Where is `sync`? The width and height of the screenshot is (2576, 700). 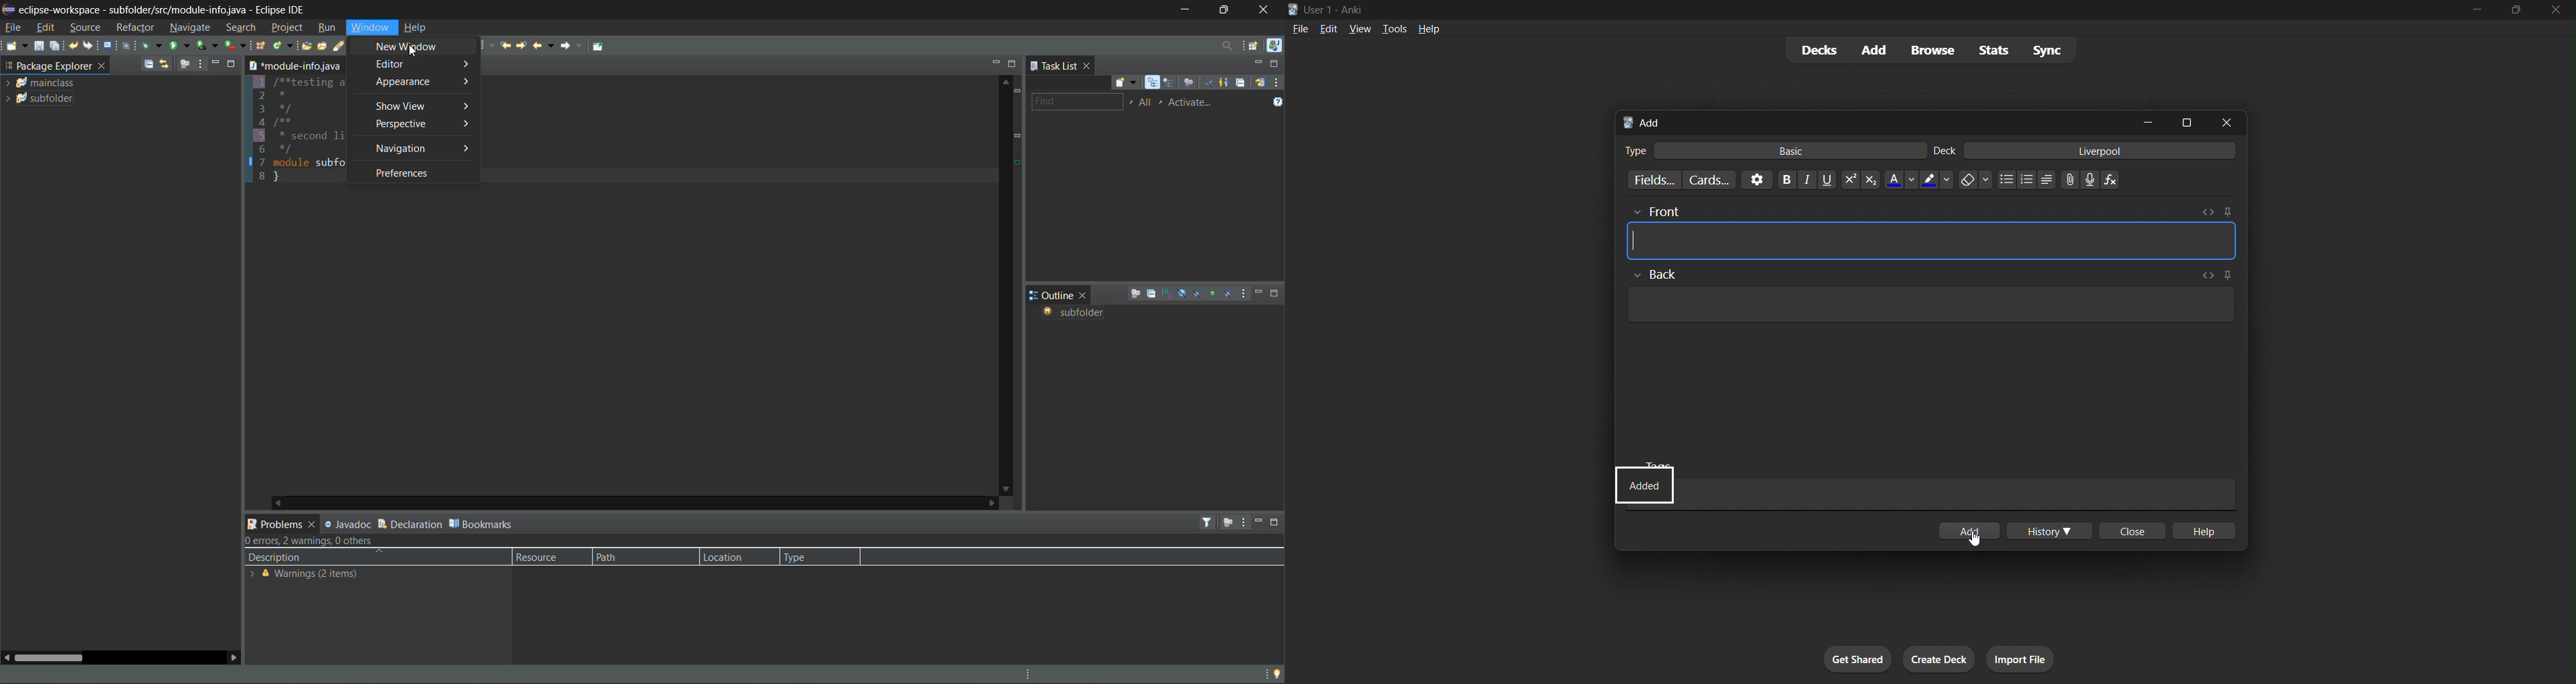
sync is located at coordinates (2043, 50).